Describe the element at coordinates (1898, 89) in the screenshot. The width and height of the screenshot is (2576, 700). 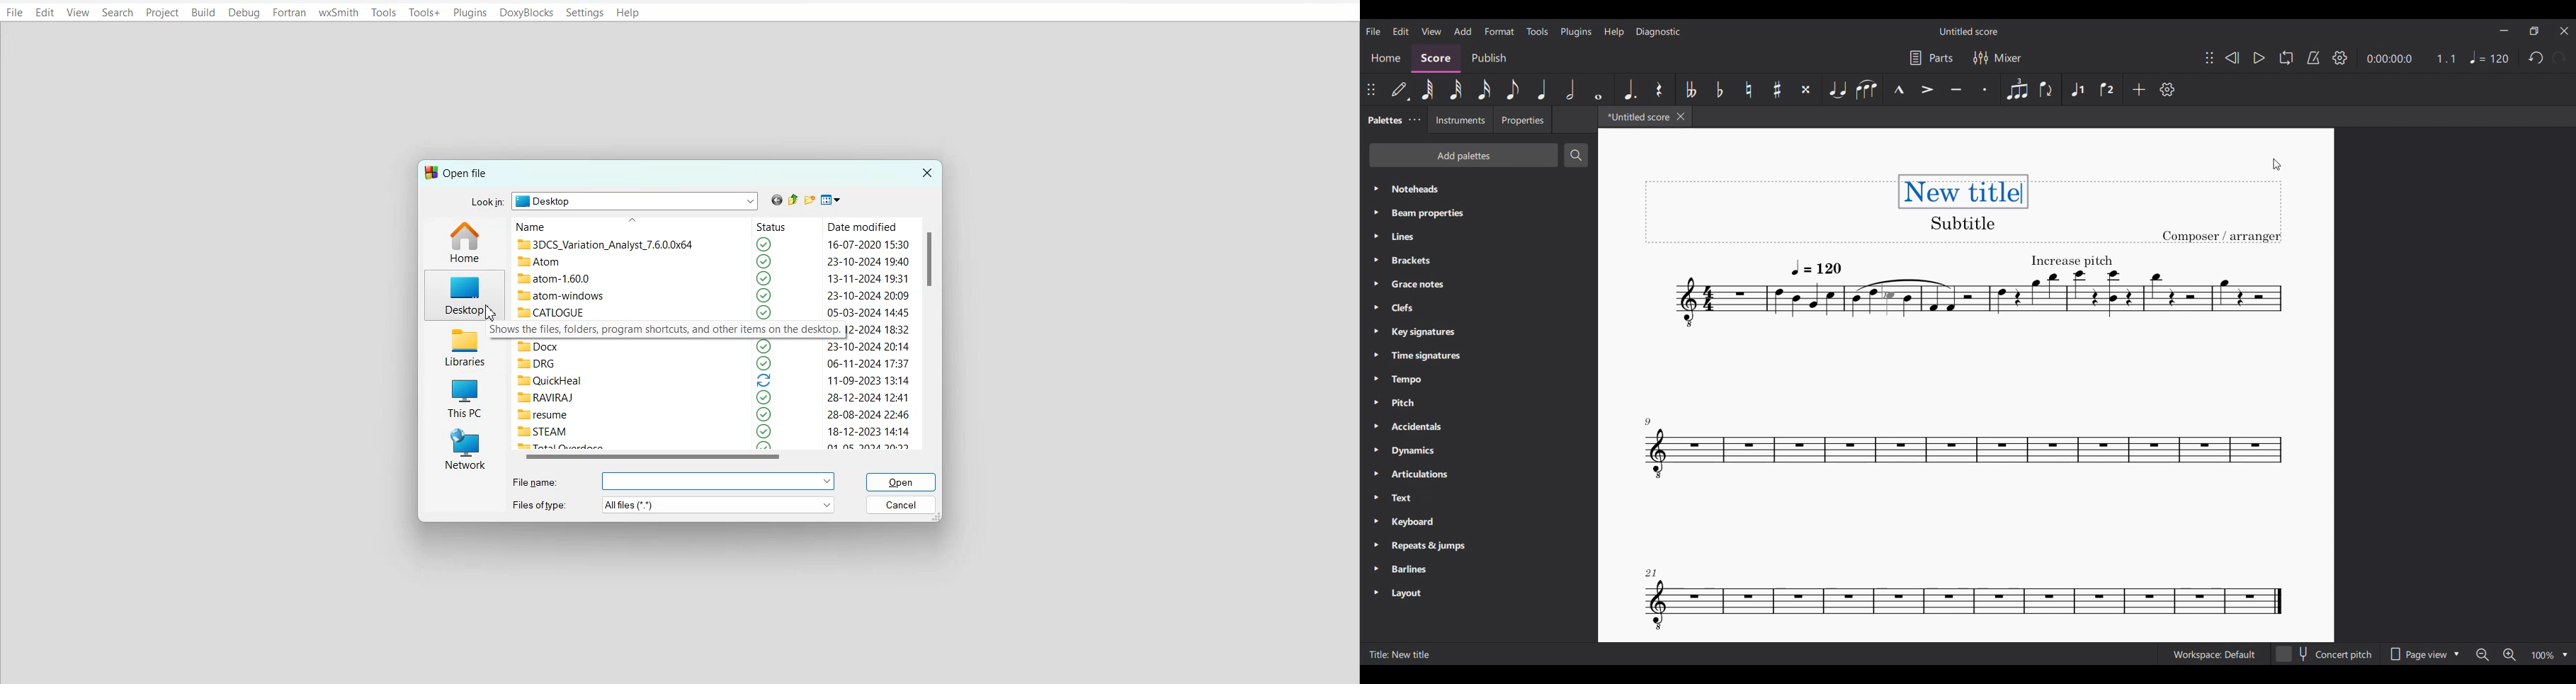
I see `Marcato` at that location.